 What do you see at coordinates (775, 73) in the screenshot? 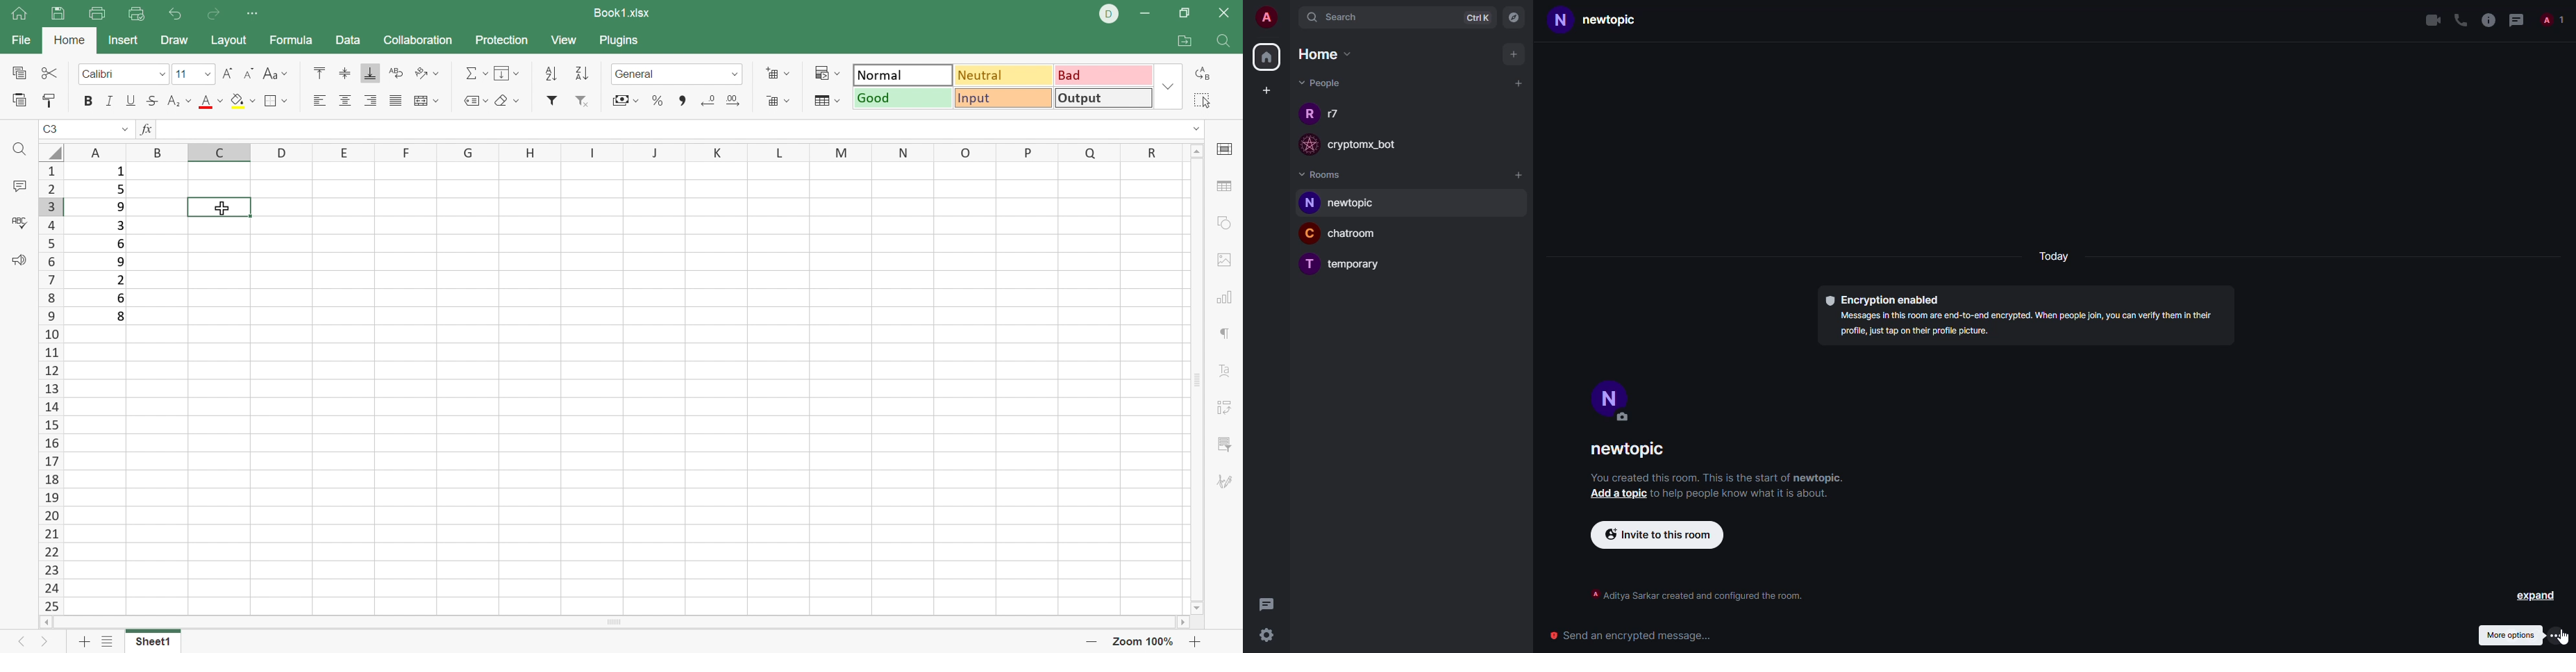
I see `Add cells` at bounding box center [775, 73].